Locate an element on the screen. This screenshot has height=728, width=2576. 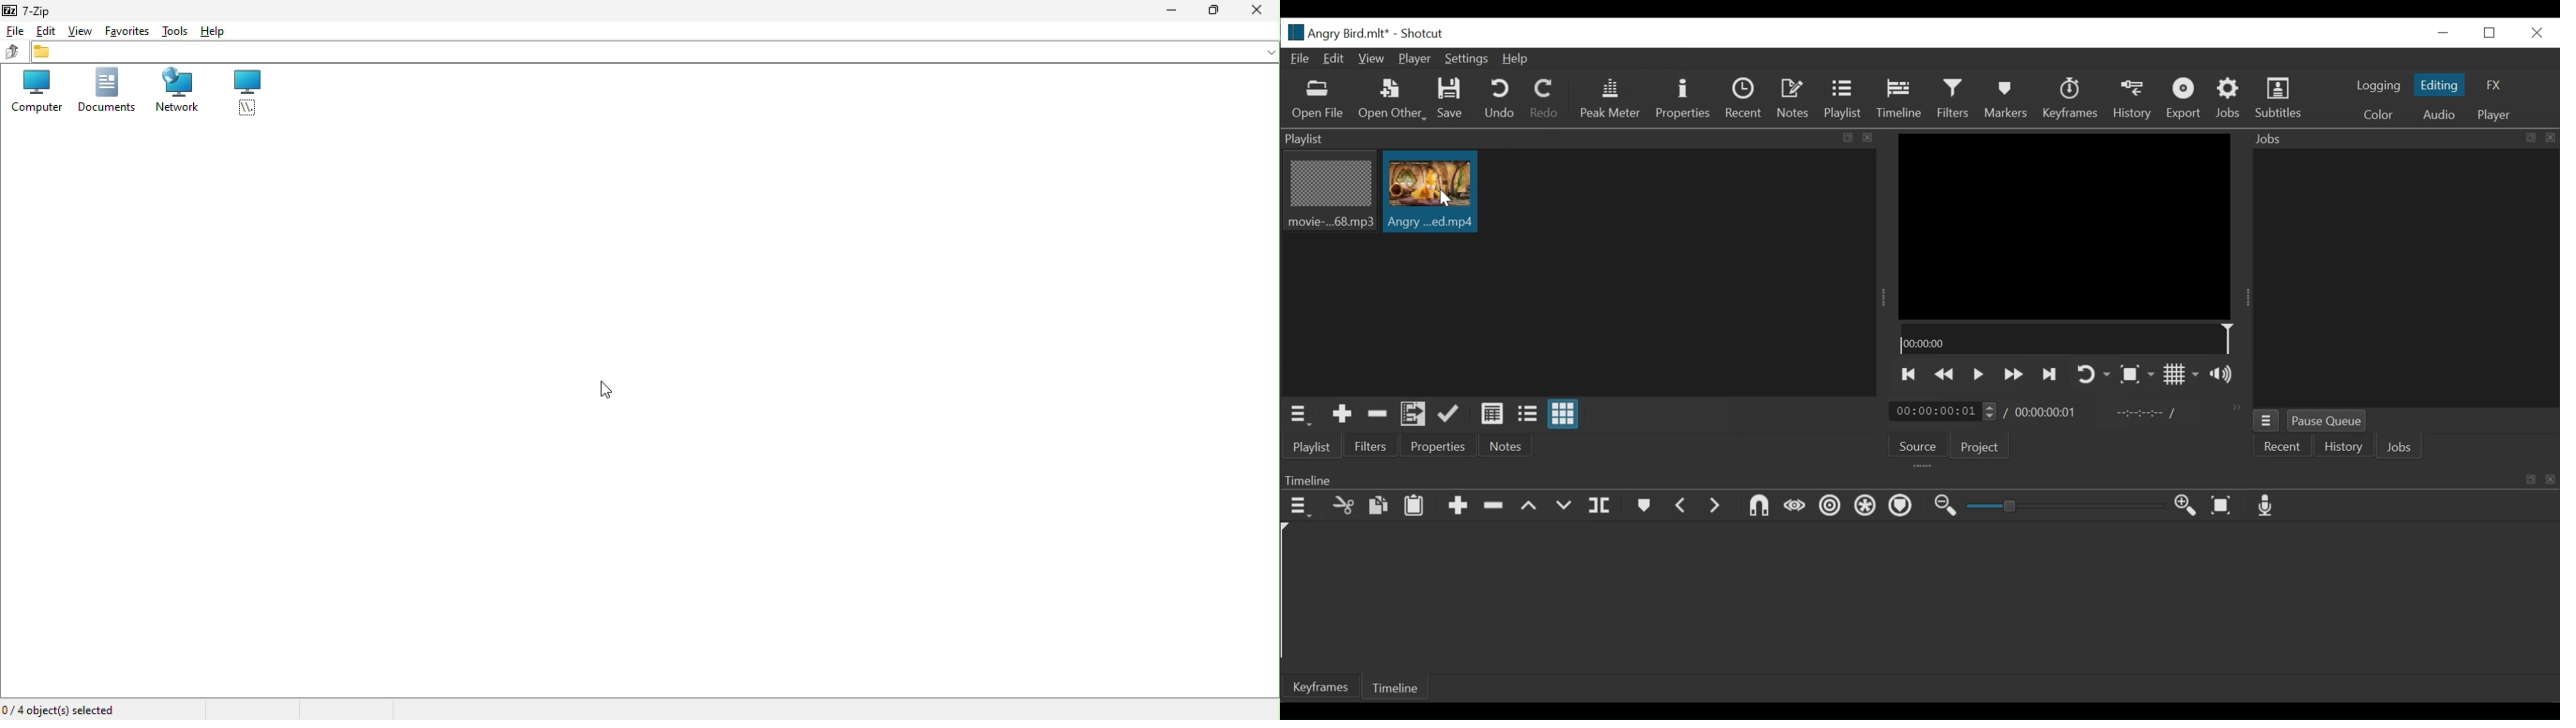
Markers is located at coordinates (2003, 99).